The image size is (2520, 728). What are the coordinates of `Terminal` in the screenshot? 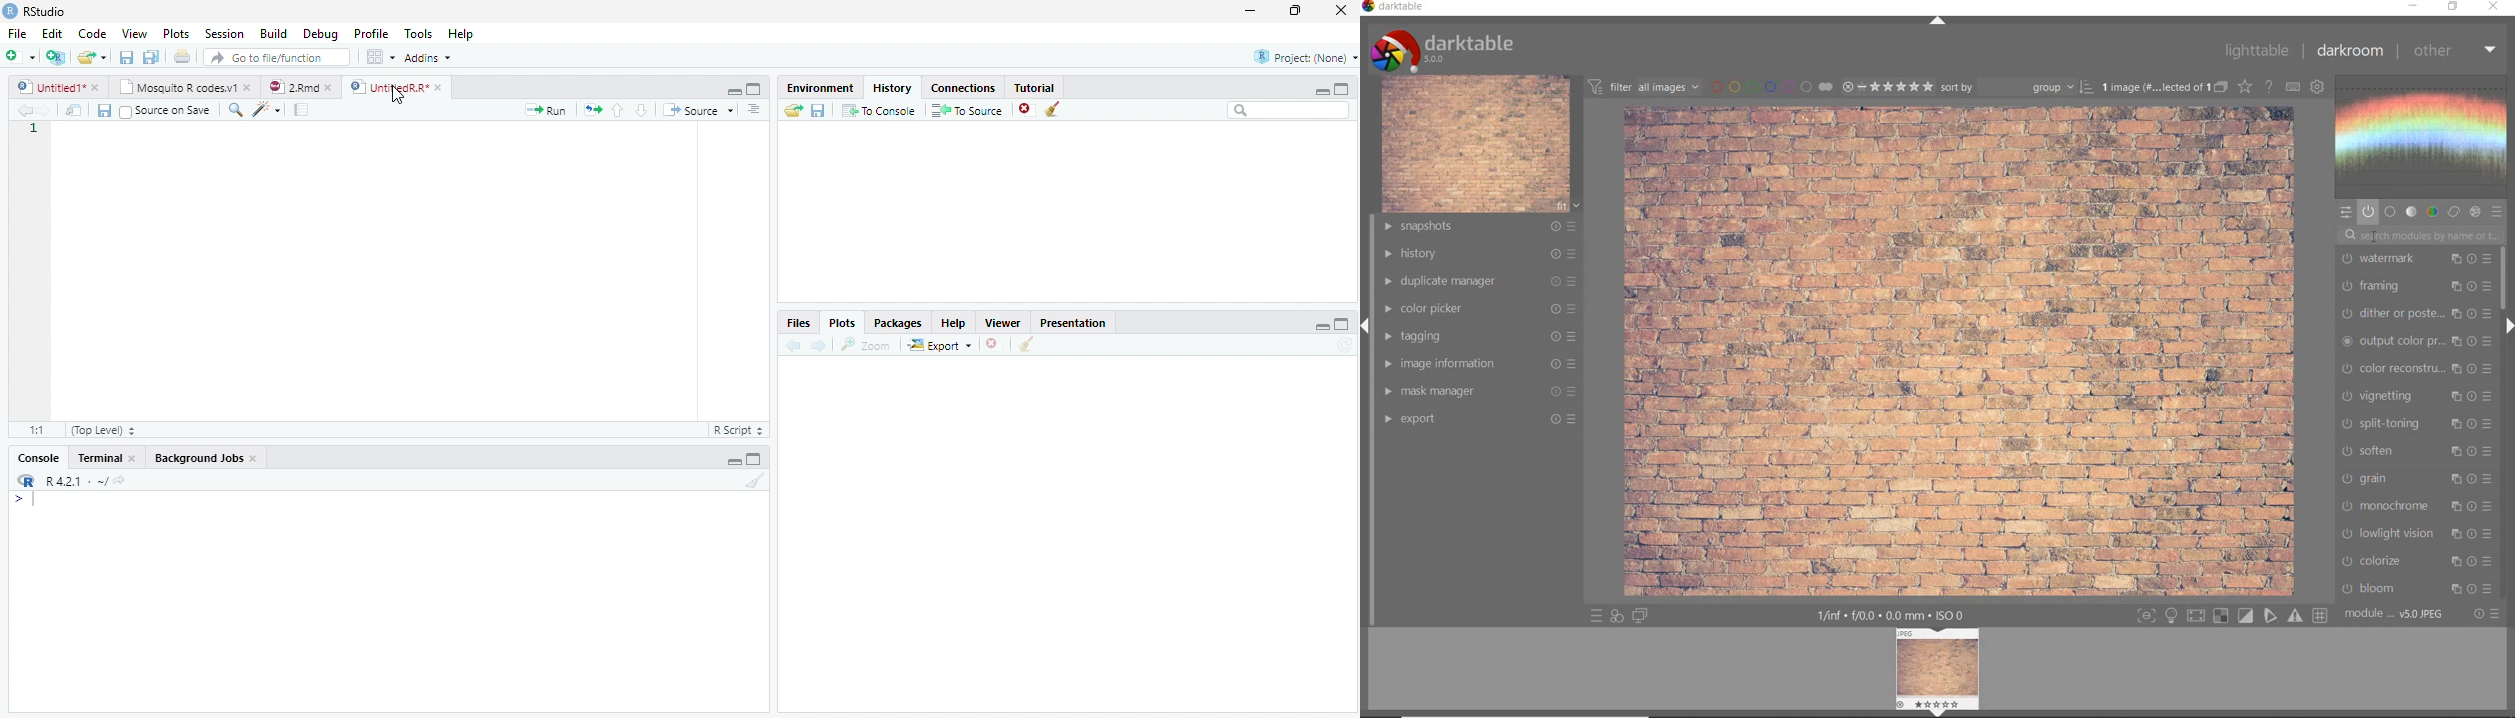 It's located at (107, 457).